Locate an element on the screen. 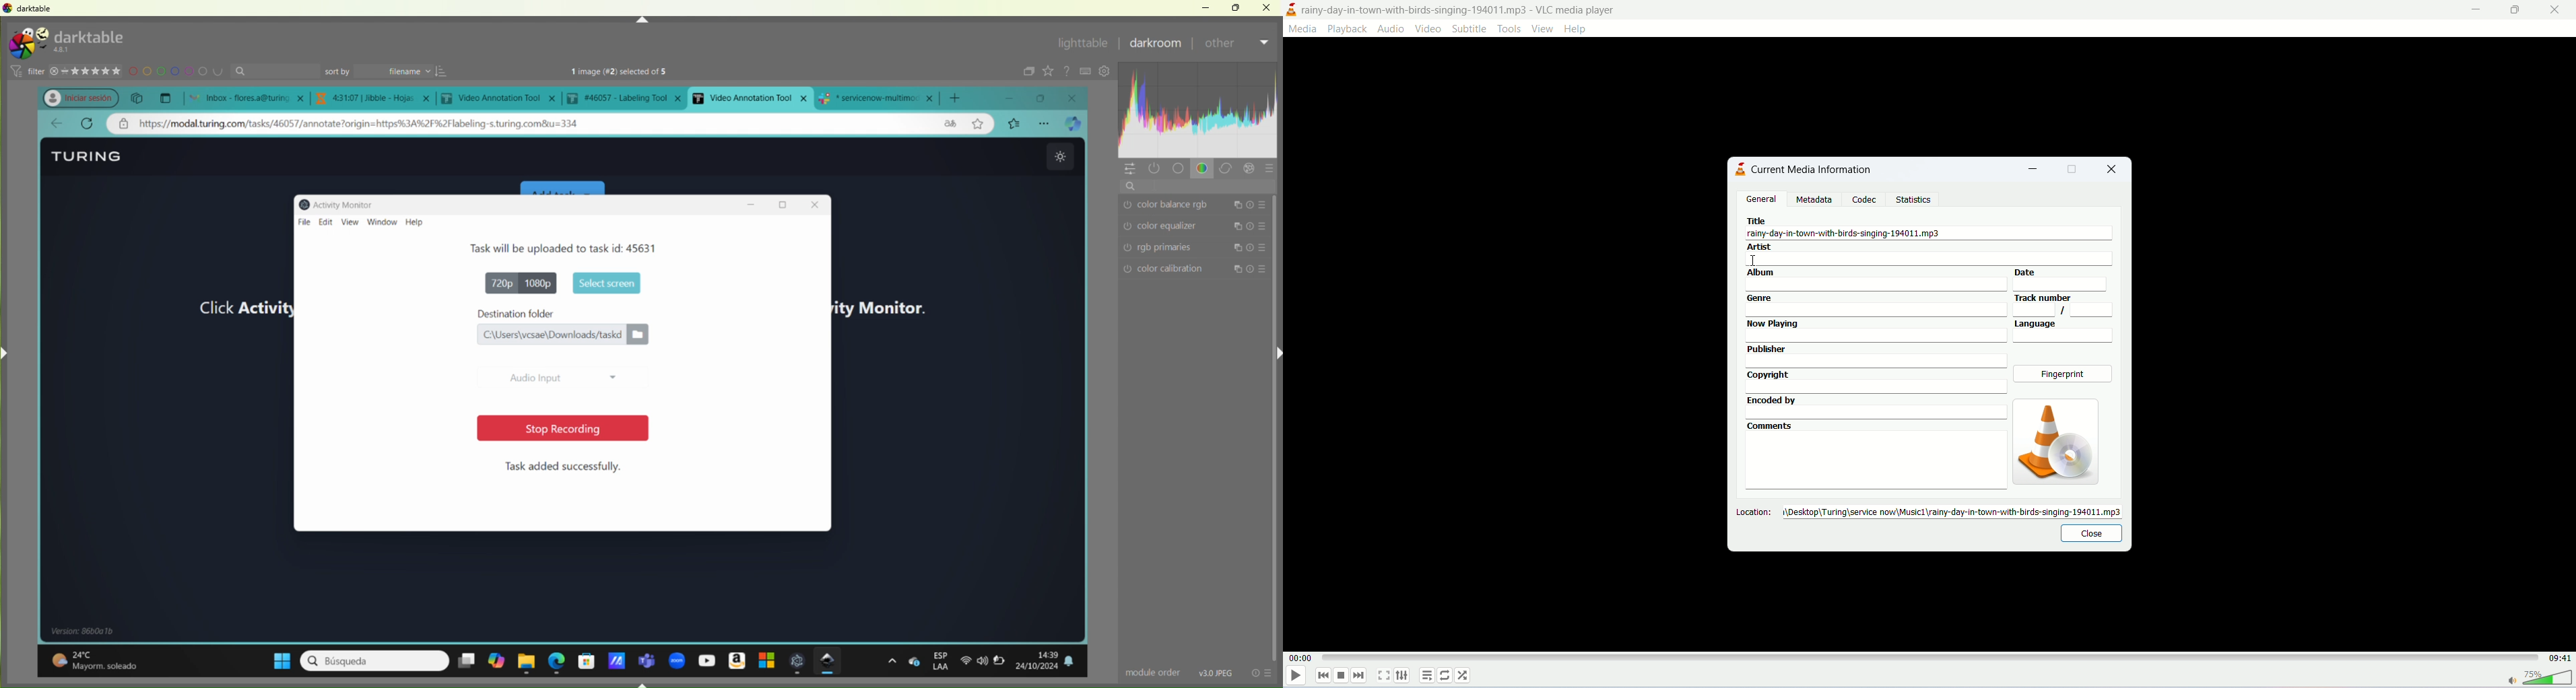 This screenshot has width=2576, height=700. web address is located at coordinates (376, 124).